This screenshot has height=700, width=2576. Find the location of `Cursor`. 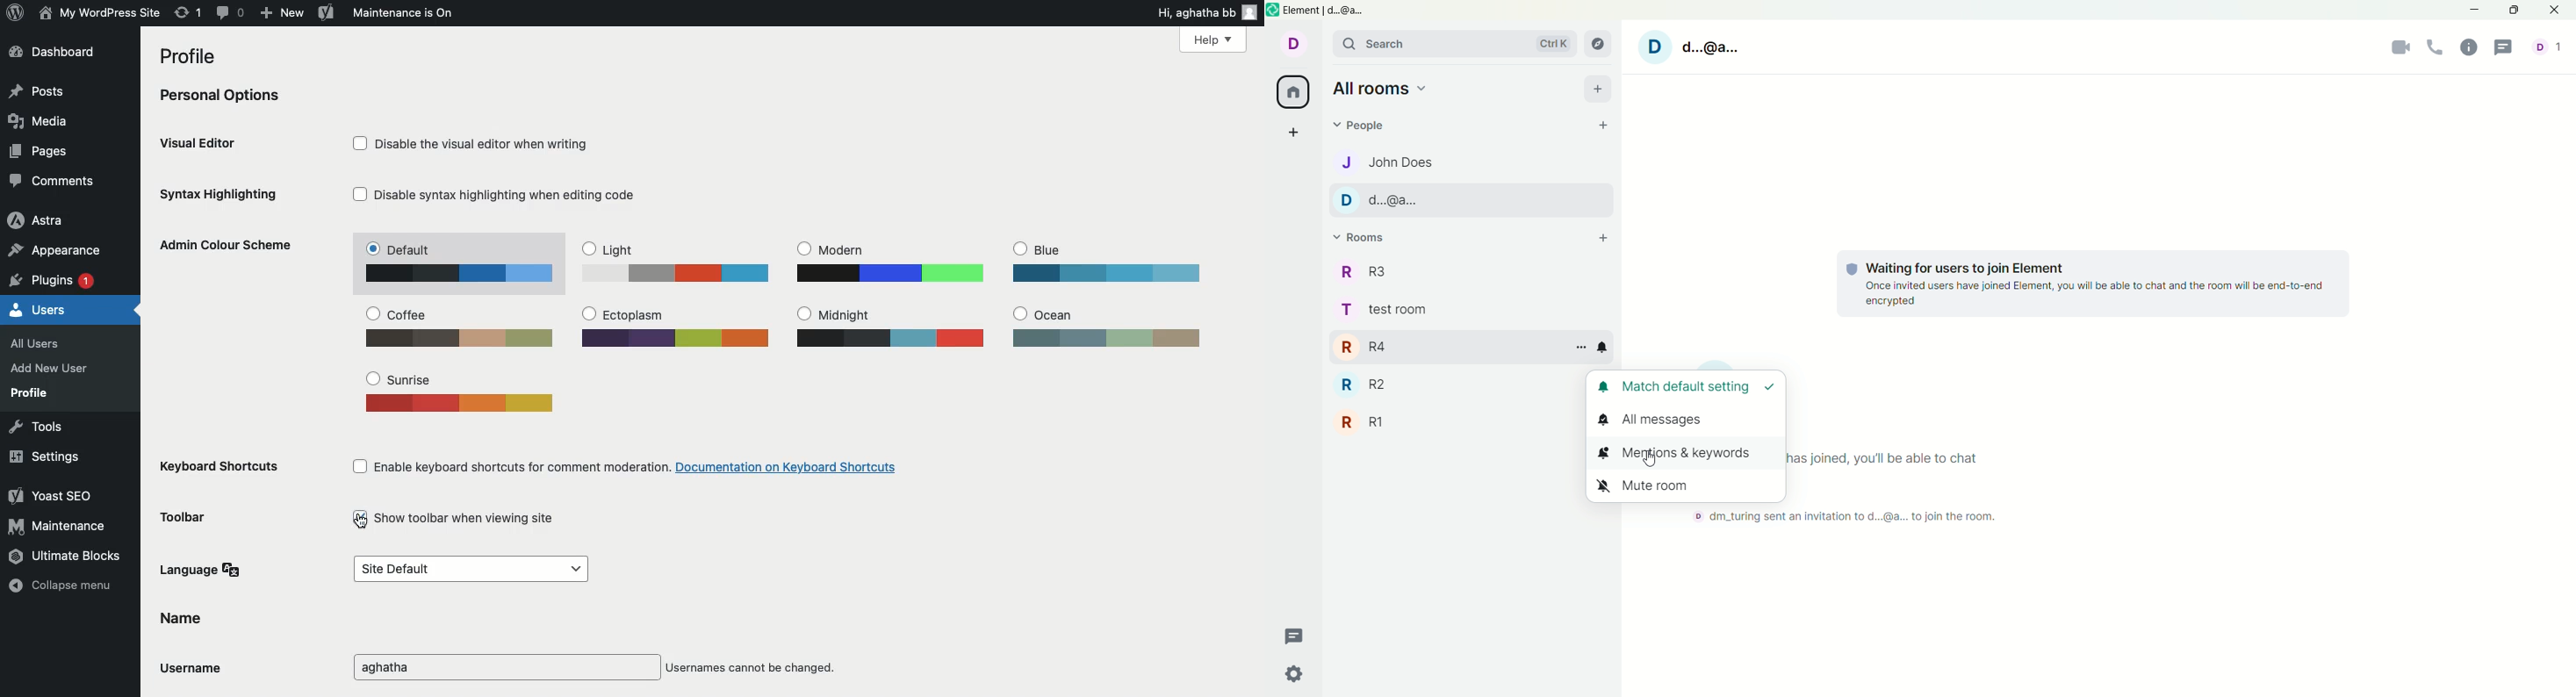

Cursor is located at coordinates (1650, 459).